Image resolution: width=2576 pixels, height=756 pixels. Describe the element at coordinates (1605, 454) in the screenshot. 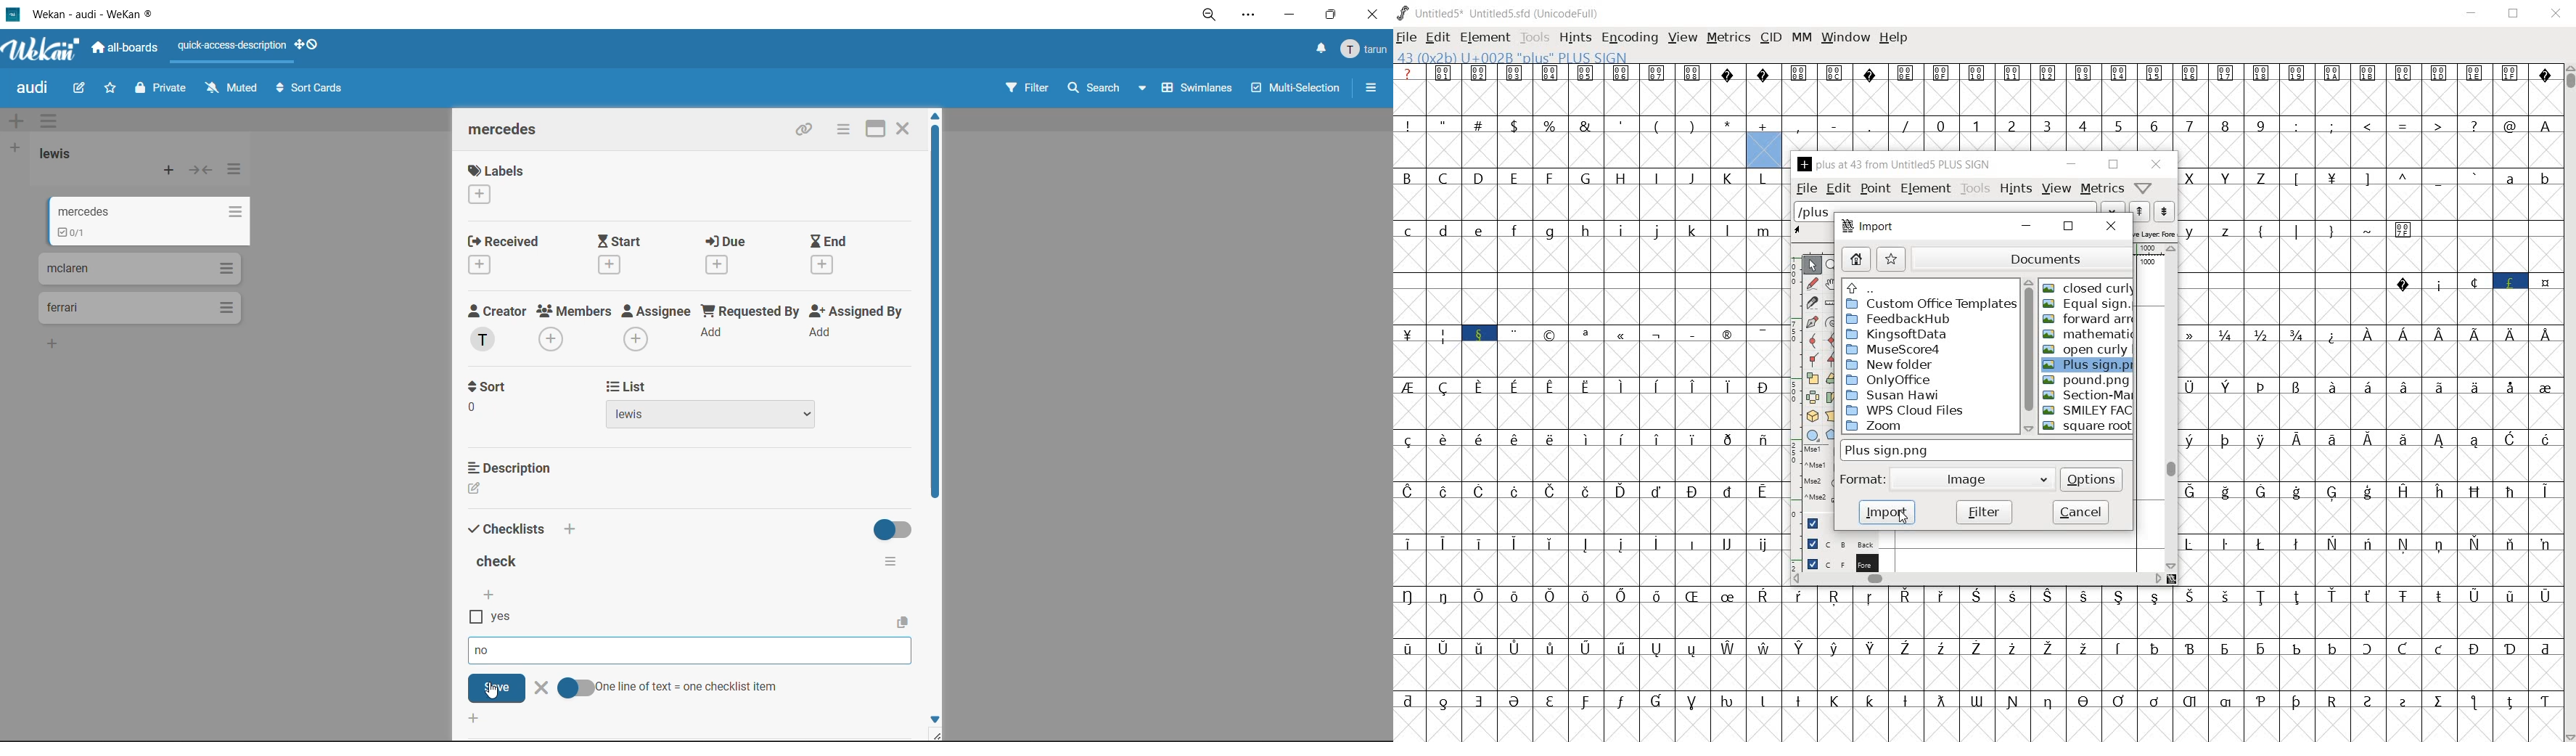

I see `Latin extended characters` at that location.